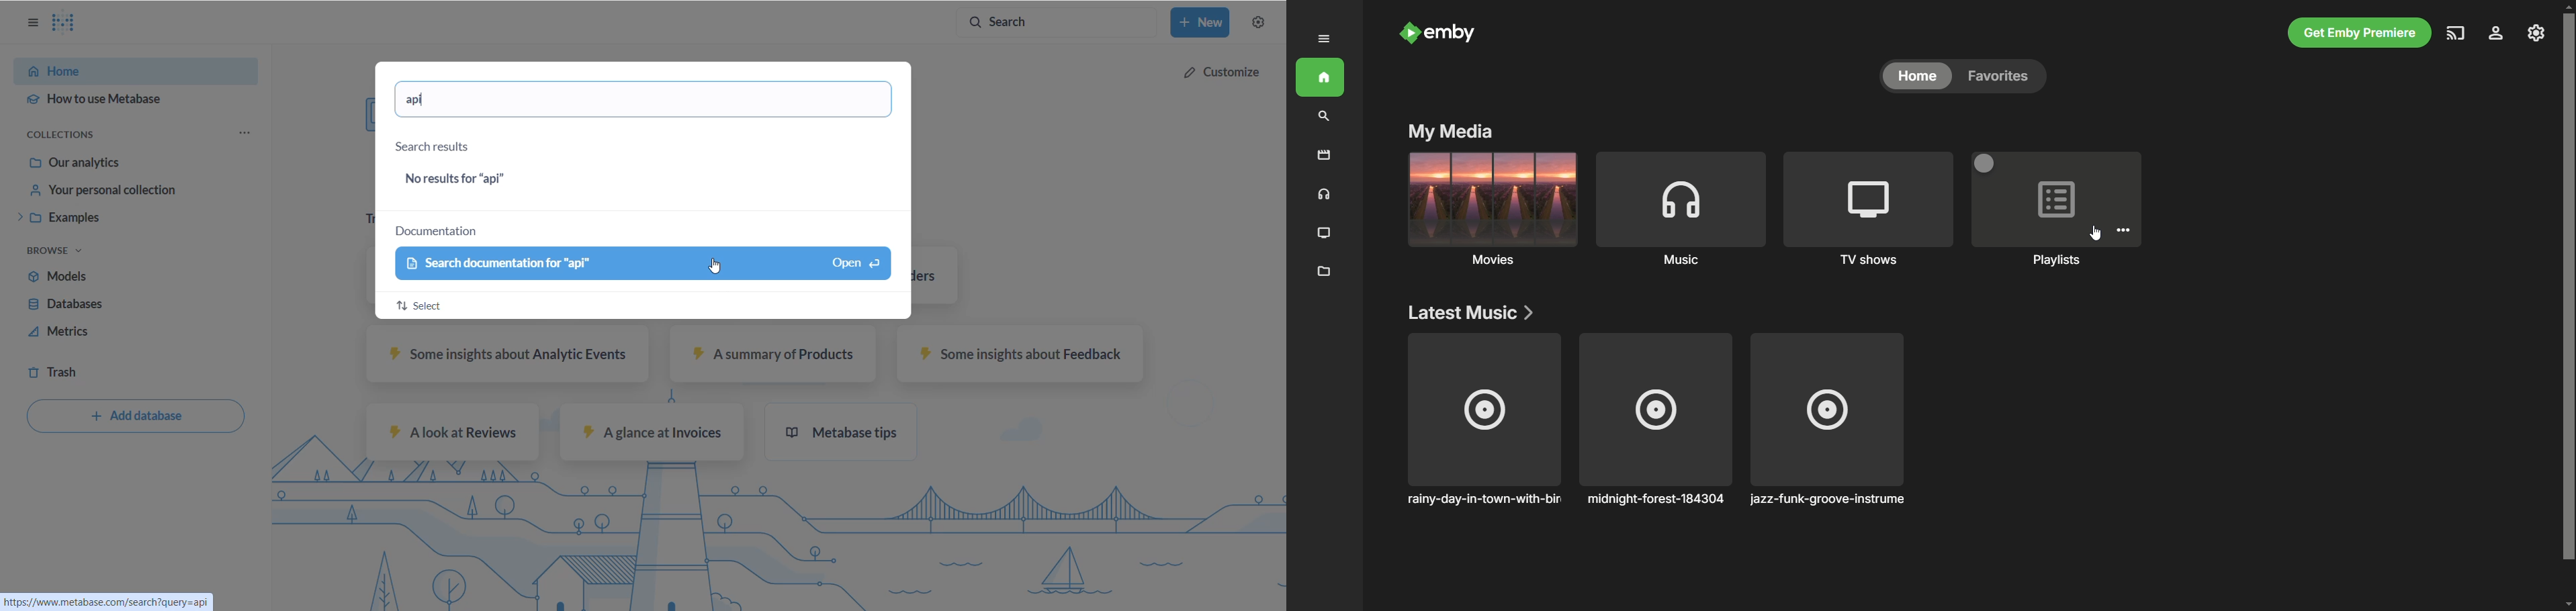 Image resolution: width=2576 pixels, height=616 pixels. I want to click on new button, so click(1203, 23).